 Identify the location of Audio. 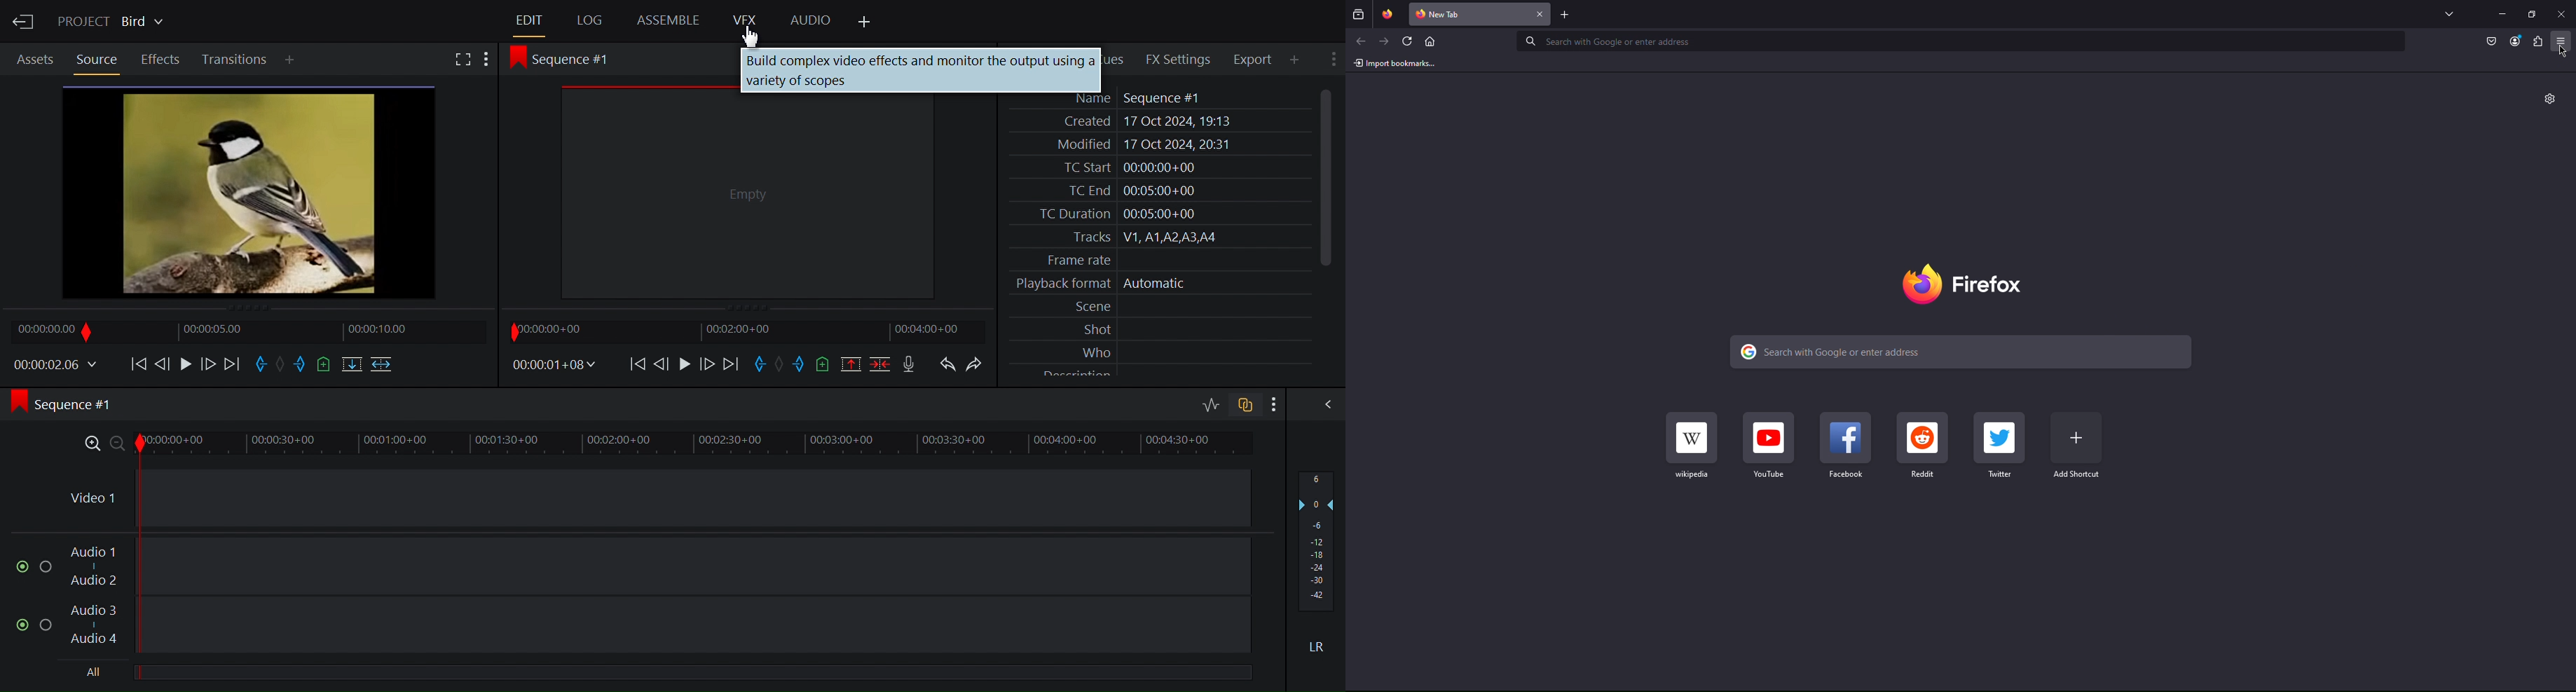
(810, 19).